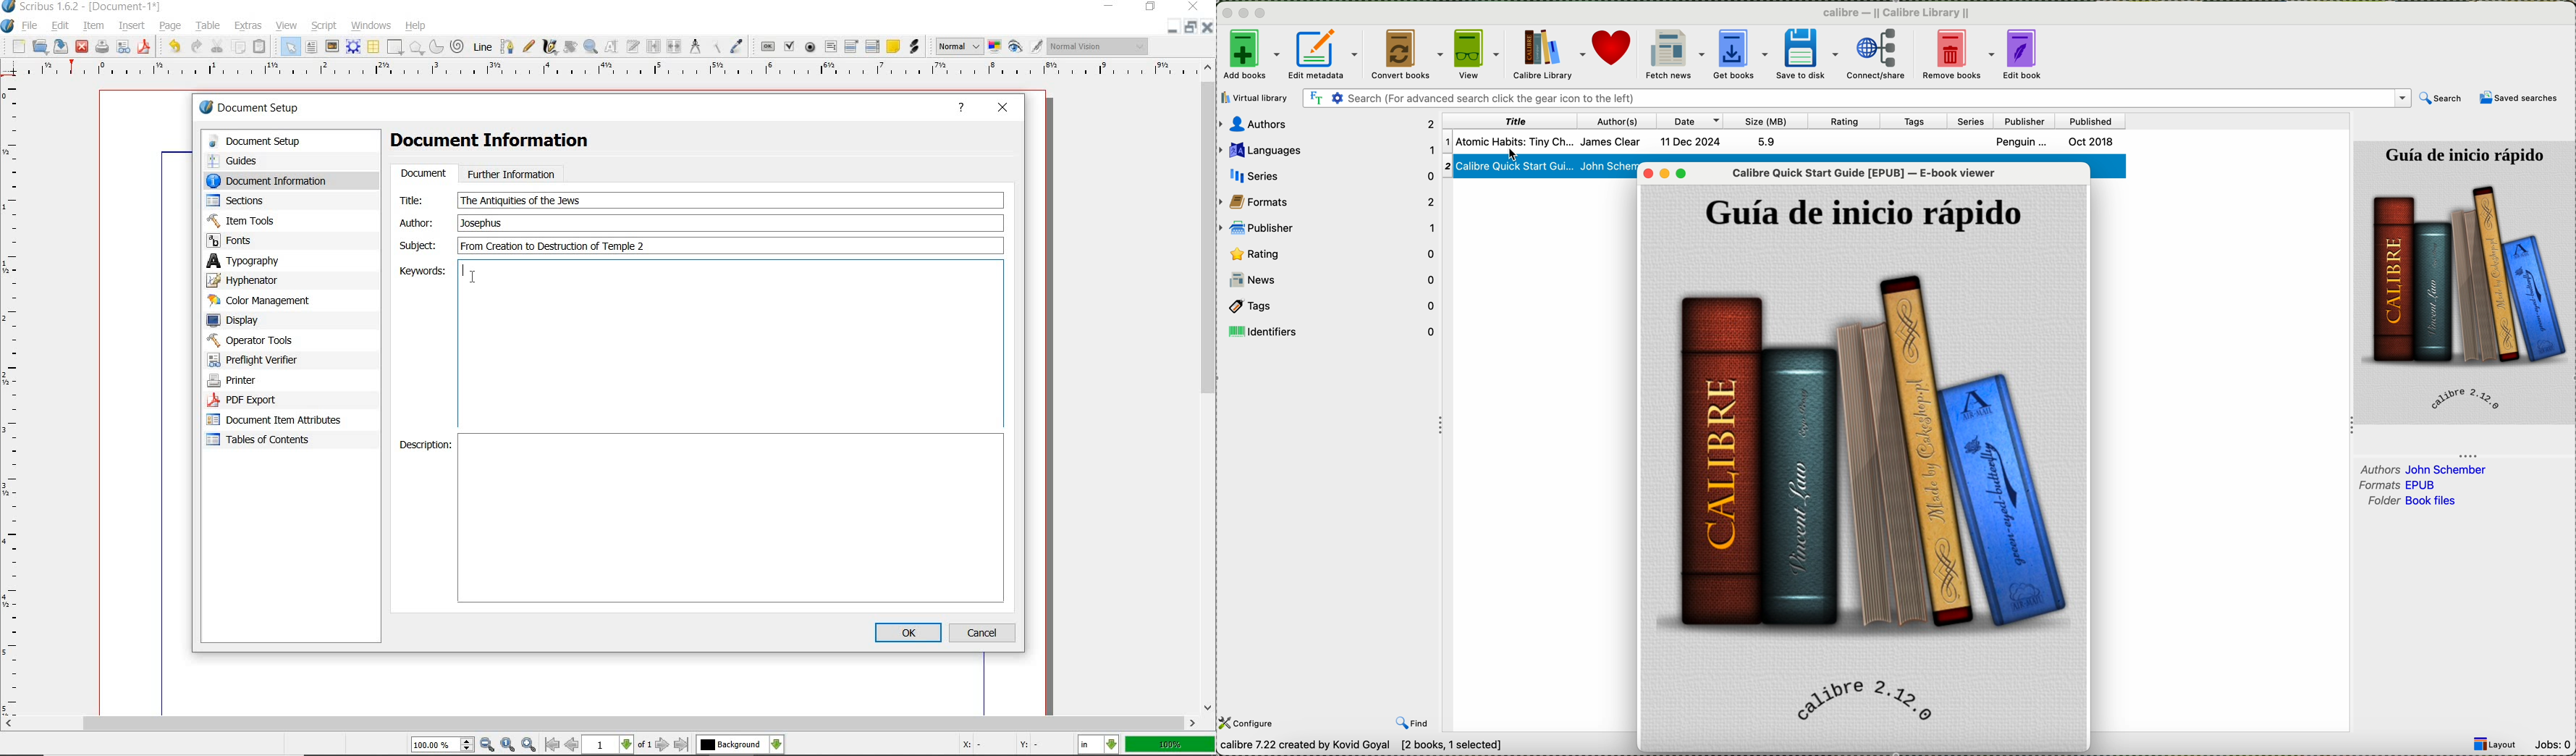 Image resolution: width=2576 pixels, height=756 pixels. What do you see at coordinates (261, 360) in the screenshot?
I see `preflight verifier` at bounding box center [261, 360].